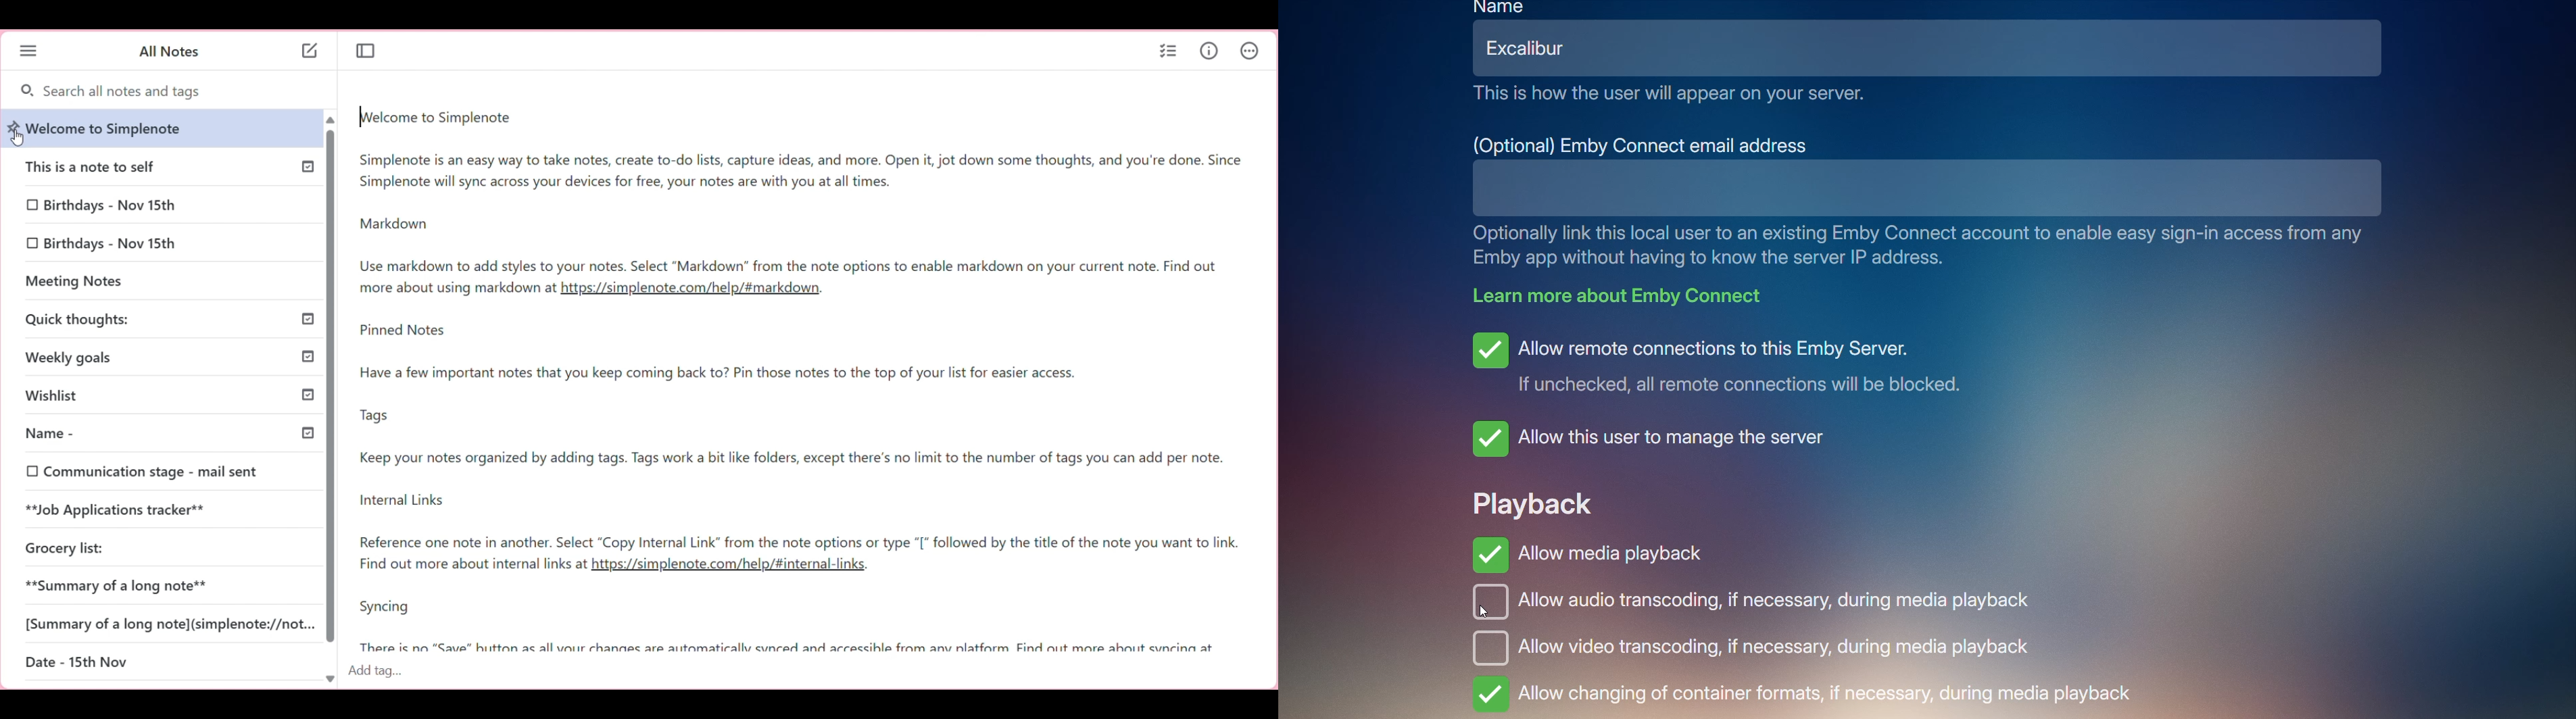  I want to click on **Job Applications tracker**, so click(119, 511).